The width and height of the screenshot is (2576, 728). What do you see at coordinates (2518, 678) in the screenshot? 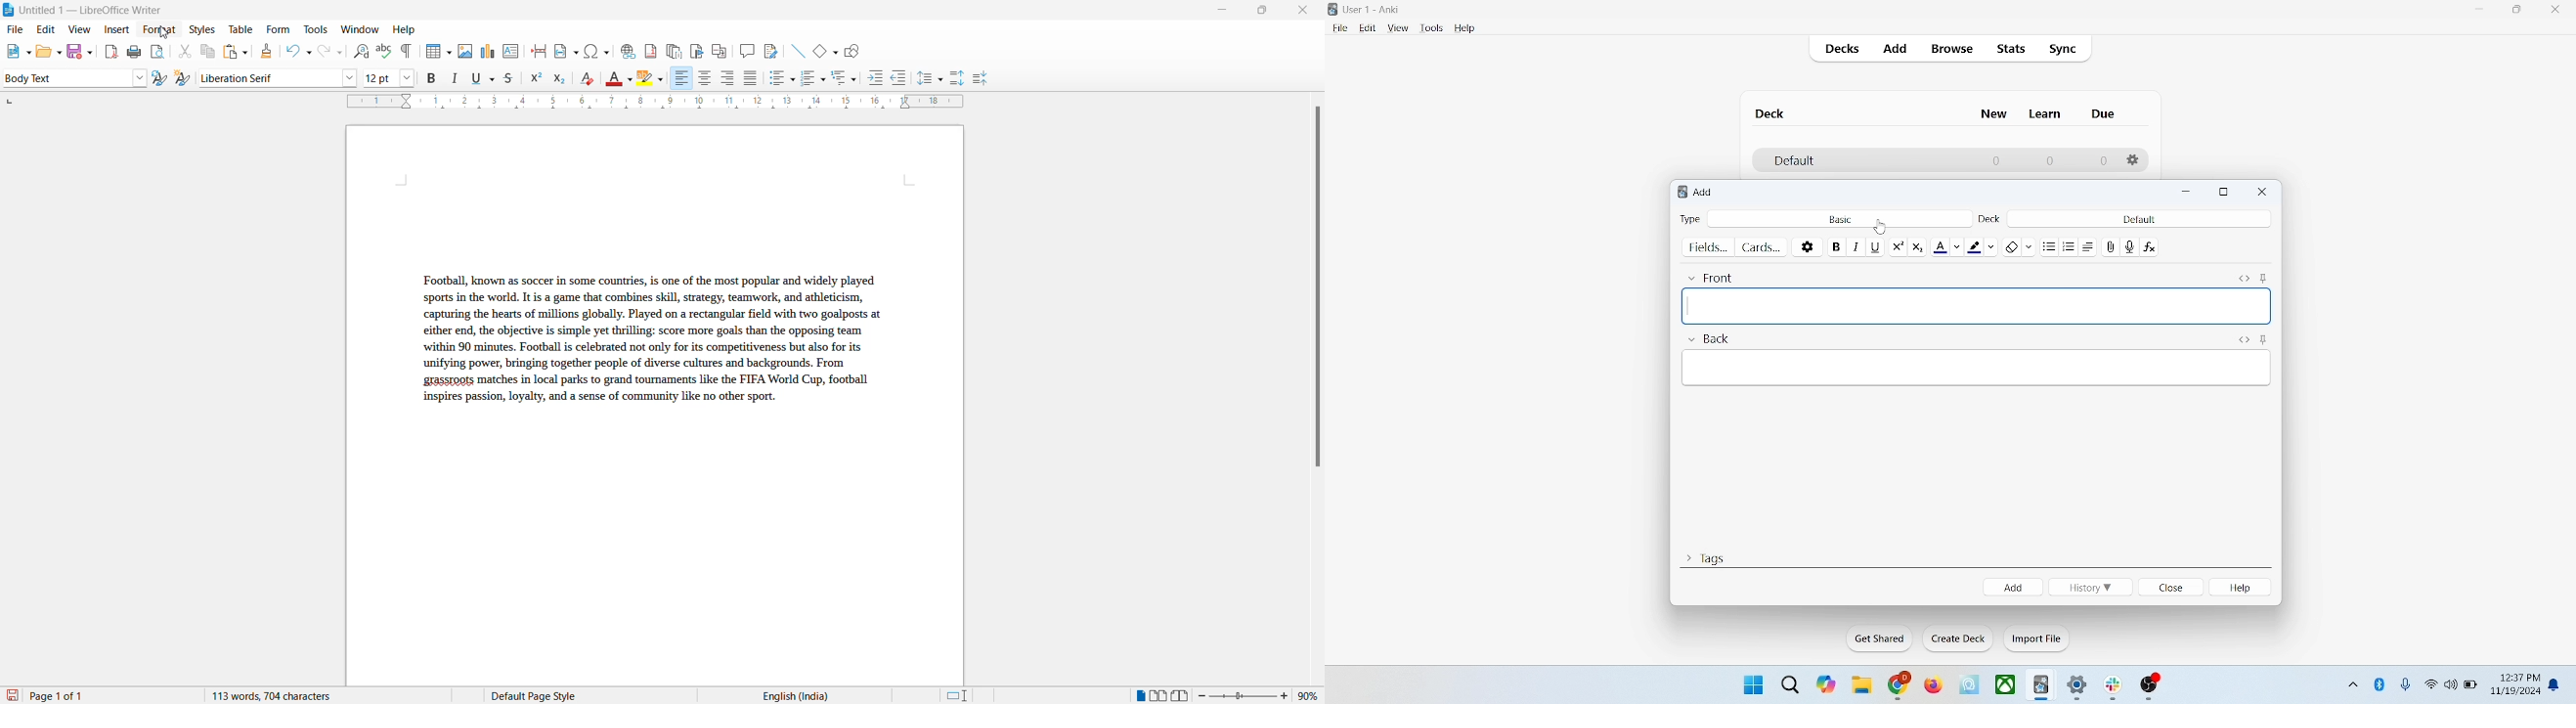
I see `12:37 PM` at bounding box center [2518, 678].